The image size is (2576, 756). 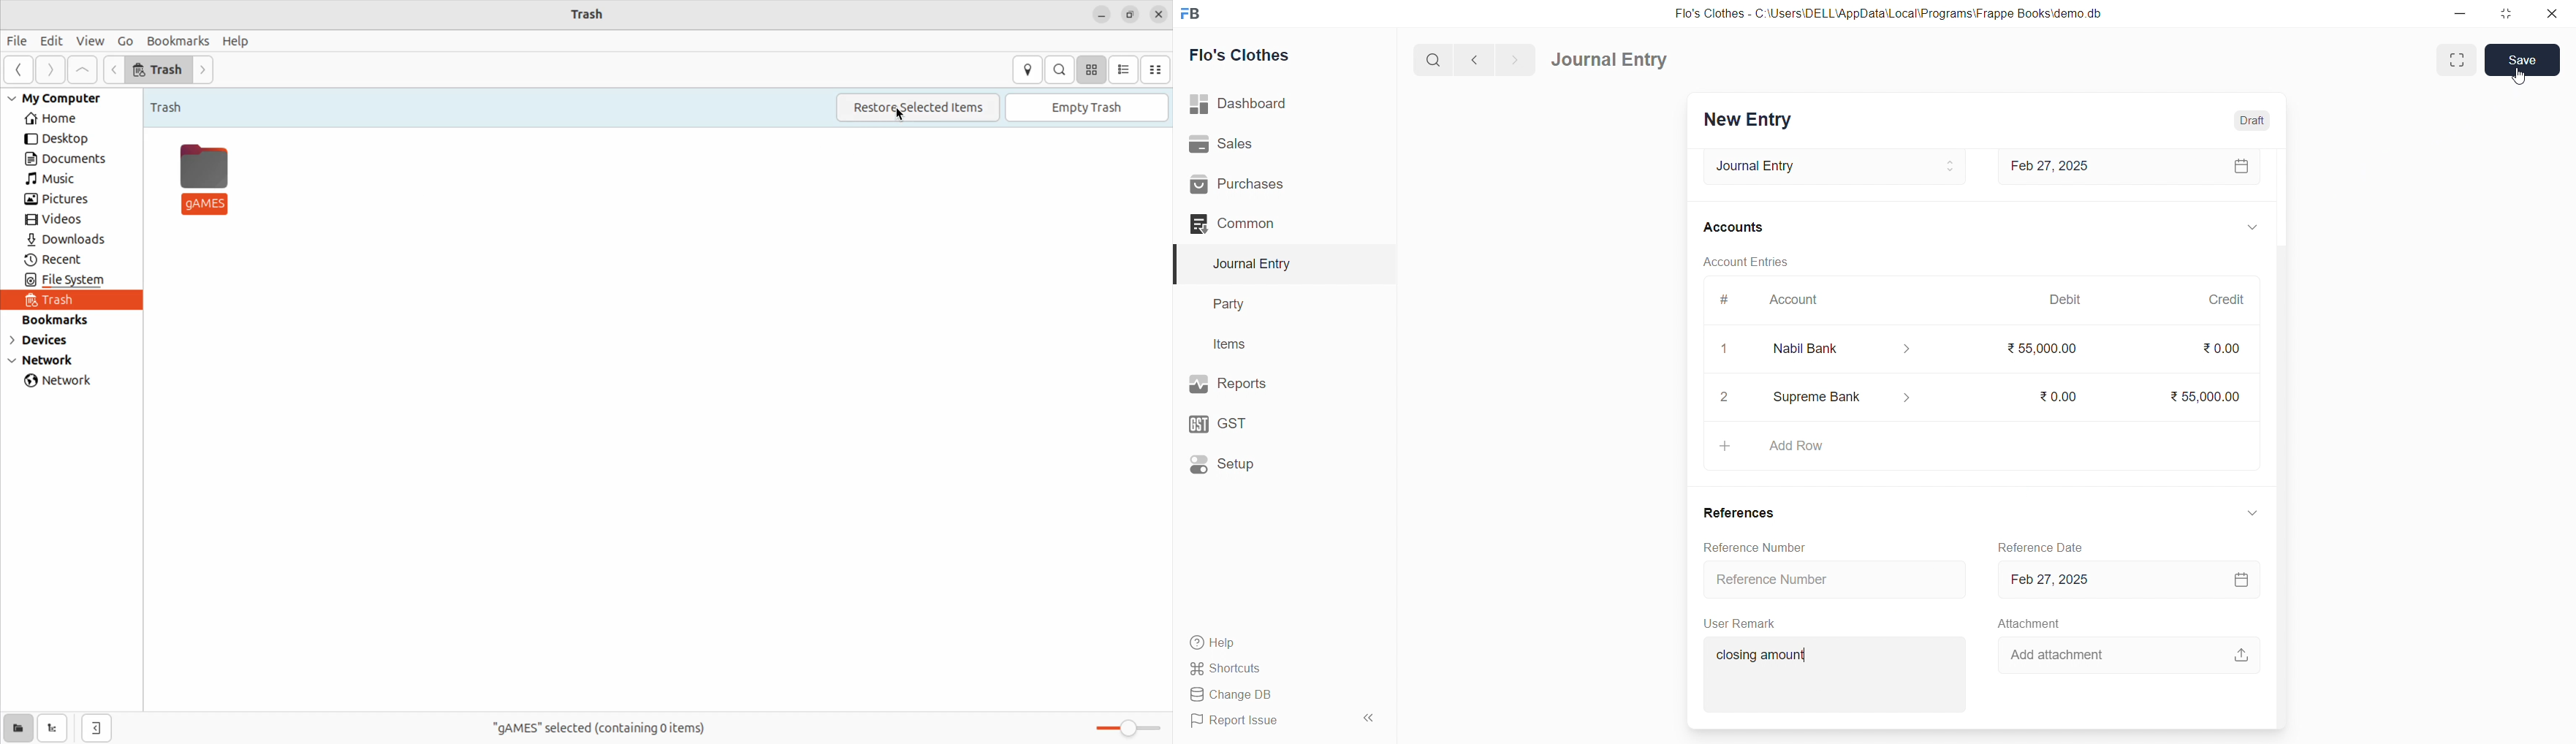 What do you see at coordinates (1798, 303) in the screenshot?
I see `Account` at bounding box center [1798, 303].